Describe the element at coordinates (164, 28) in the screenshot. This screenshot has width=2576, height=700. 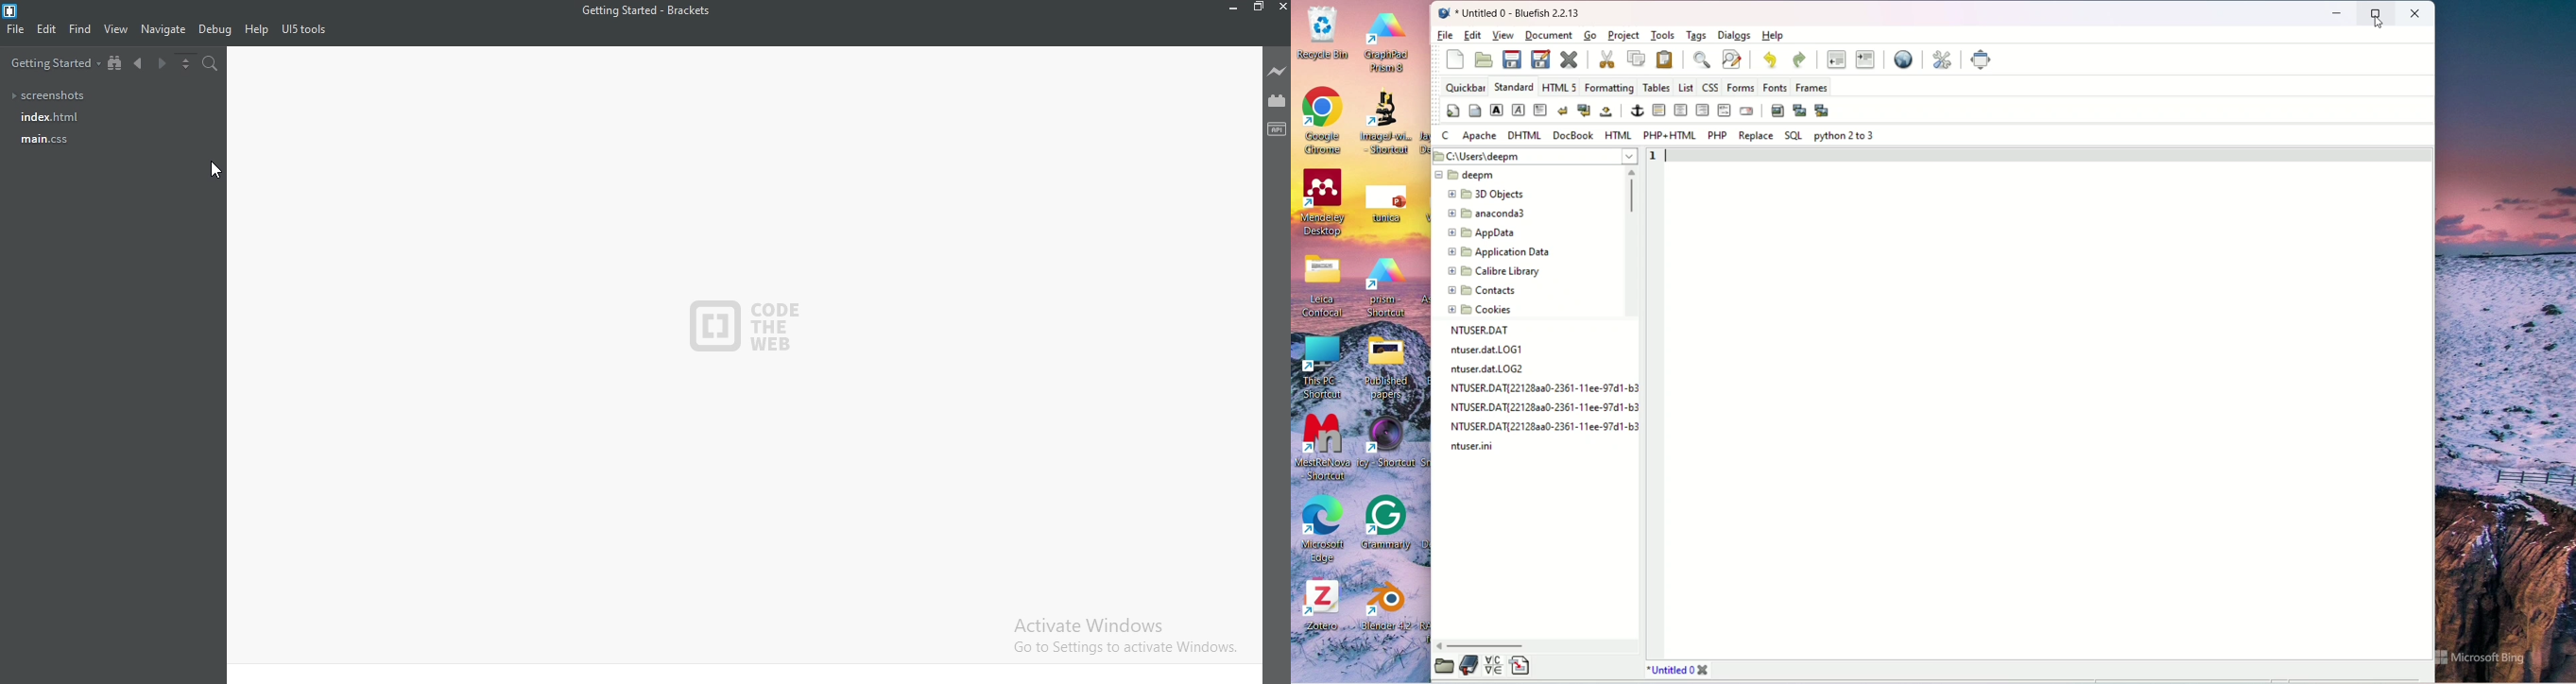
I see `Navigate` at that location.